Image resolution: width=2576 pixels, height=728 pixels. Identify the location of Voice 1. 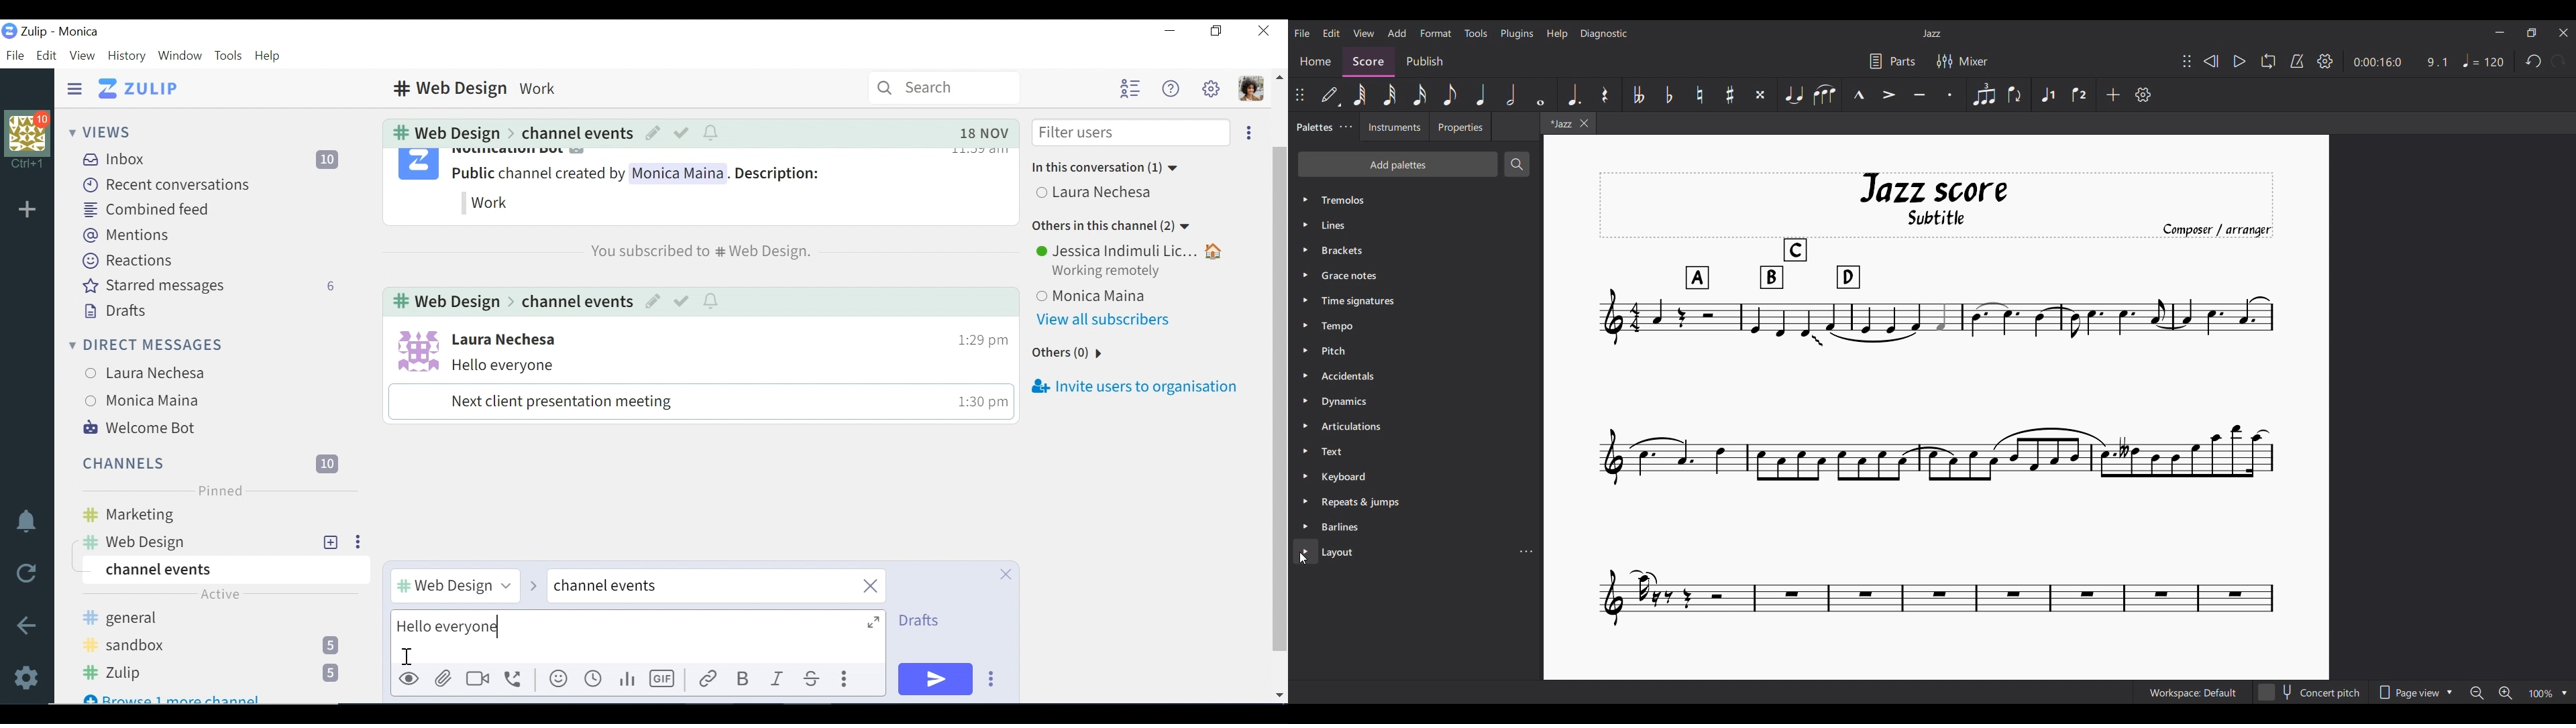
(2047, 95).